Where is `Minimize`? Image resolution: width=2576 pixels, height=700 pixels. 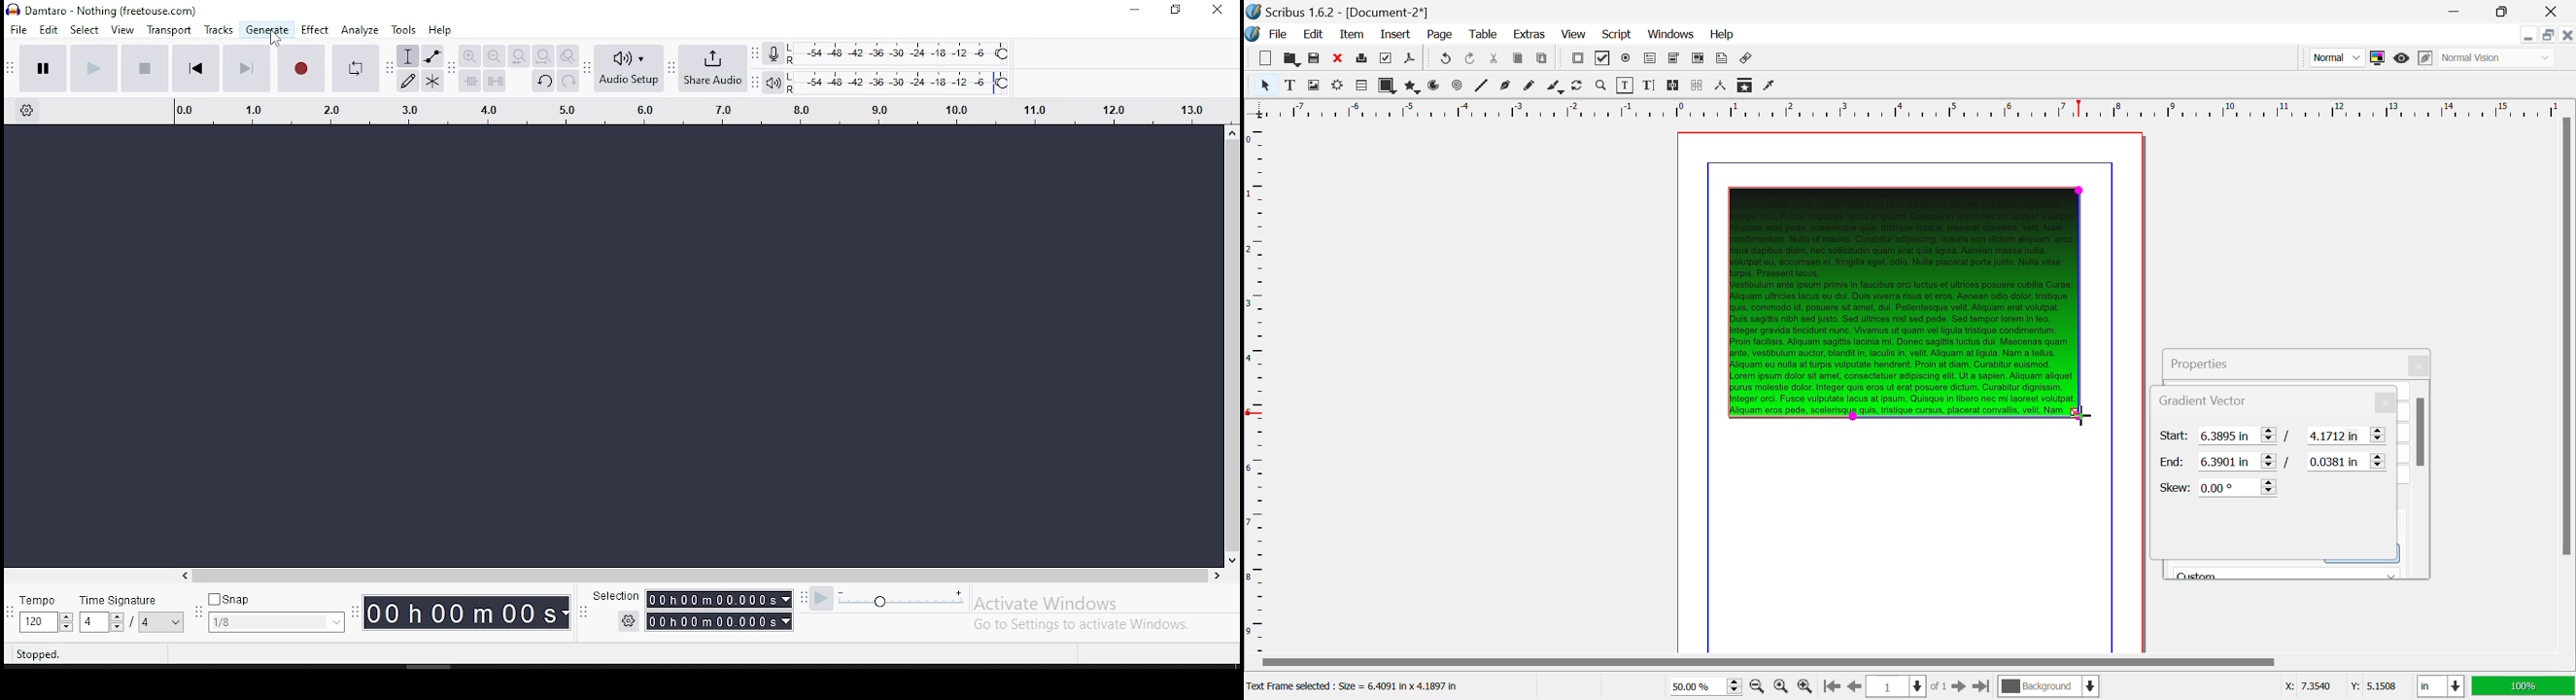 Minimize is located at coordinates (2550, 35).